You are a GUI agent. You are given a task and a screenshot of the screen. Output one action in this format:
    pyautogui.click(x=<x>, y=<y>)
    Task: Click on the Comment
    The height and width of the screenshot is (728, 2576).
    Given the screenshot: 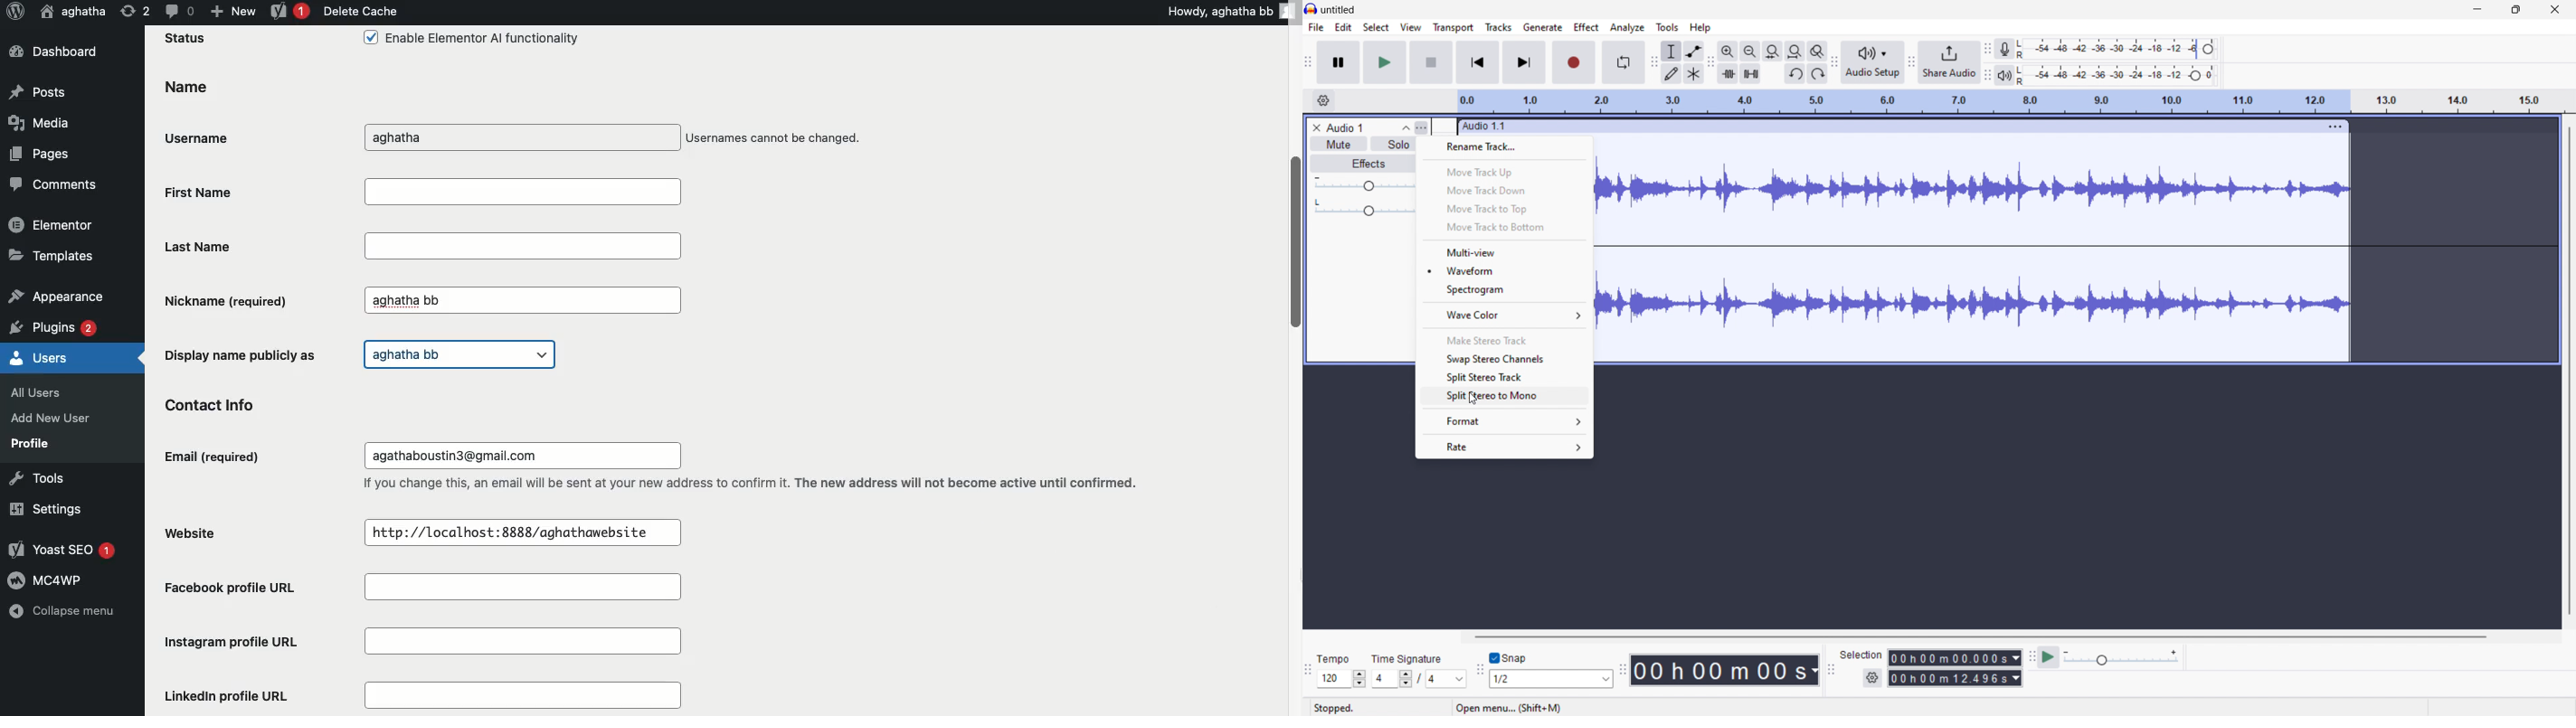 What is the action you would take?
    pyautogui.click(x=178, y=10)
    